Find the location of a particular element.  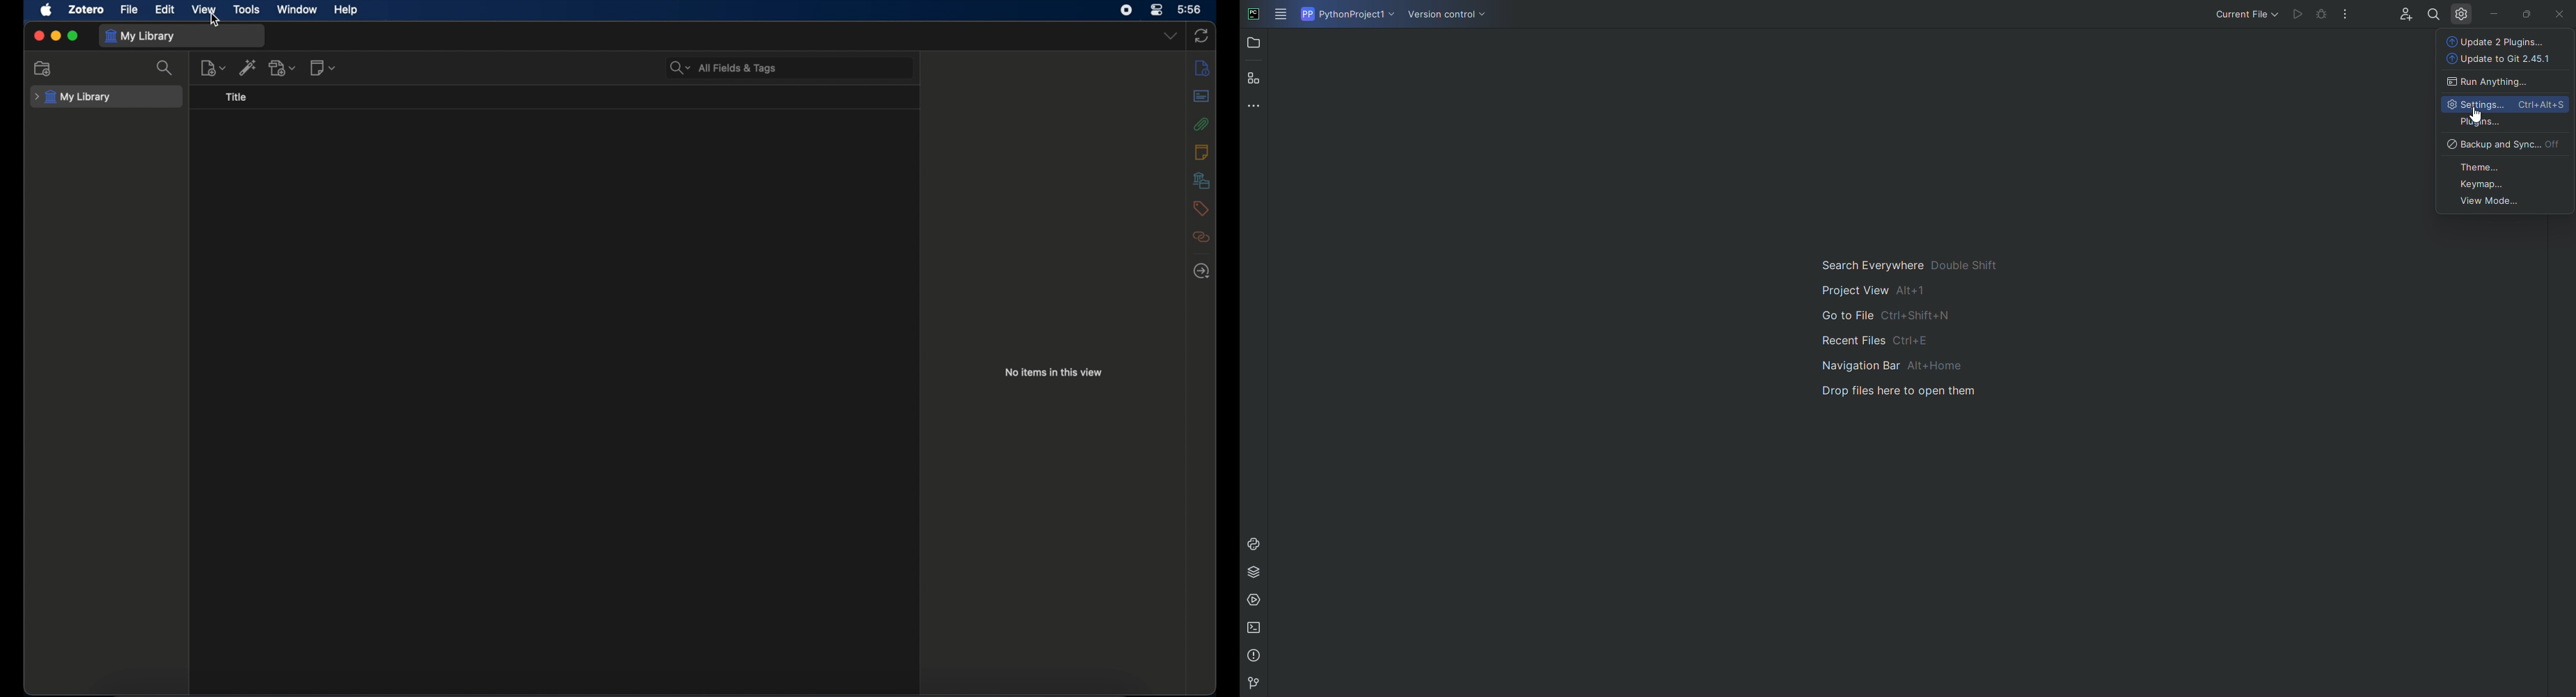

title is located at coordinates (236, 97).